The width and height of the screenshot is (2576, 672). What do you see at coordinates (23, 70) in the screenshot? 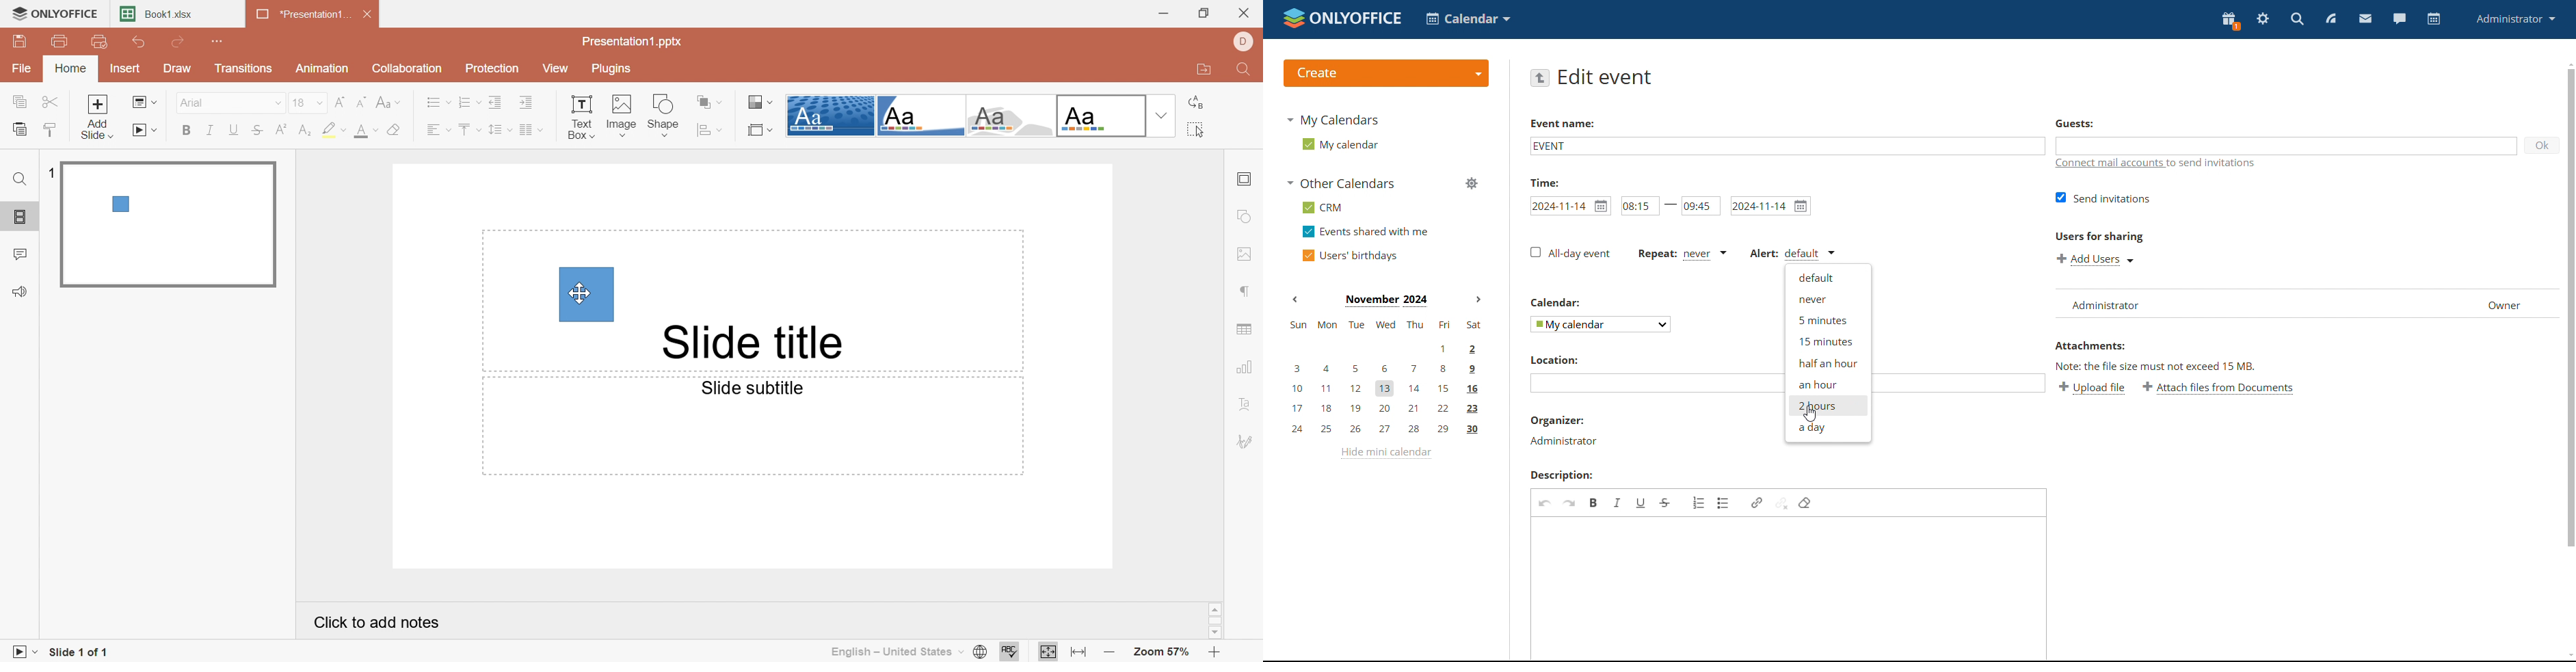
I see `File` at bounding box center [23, 70].